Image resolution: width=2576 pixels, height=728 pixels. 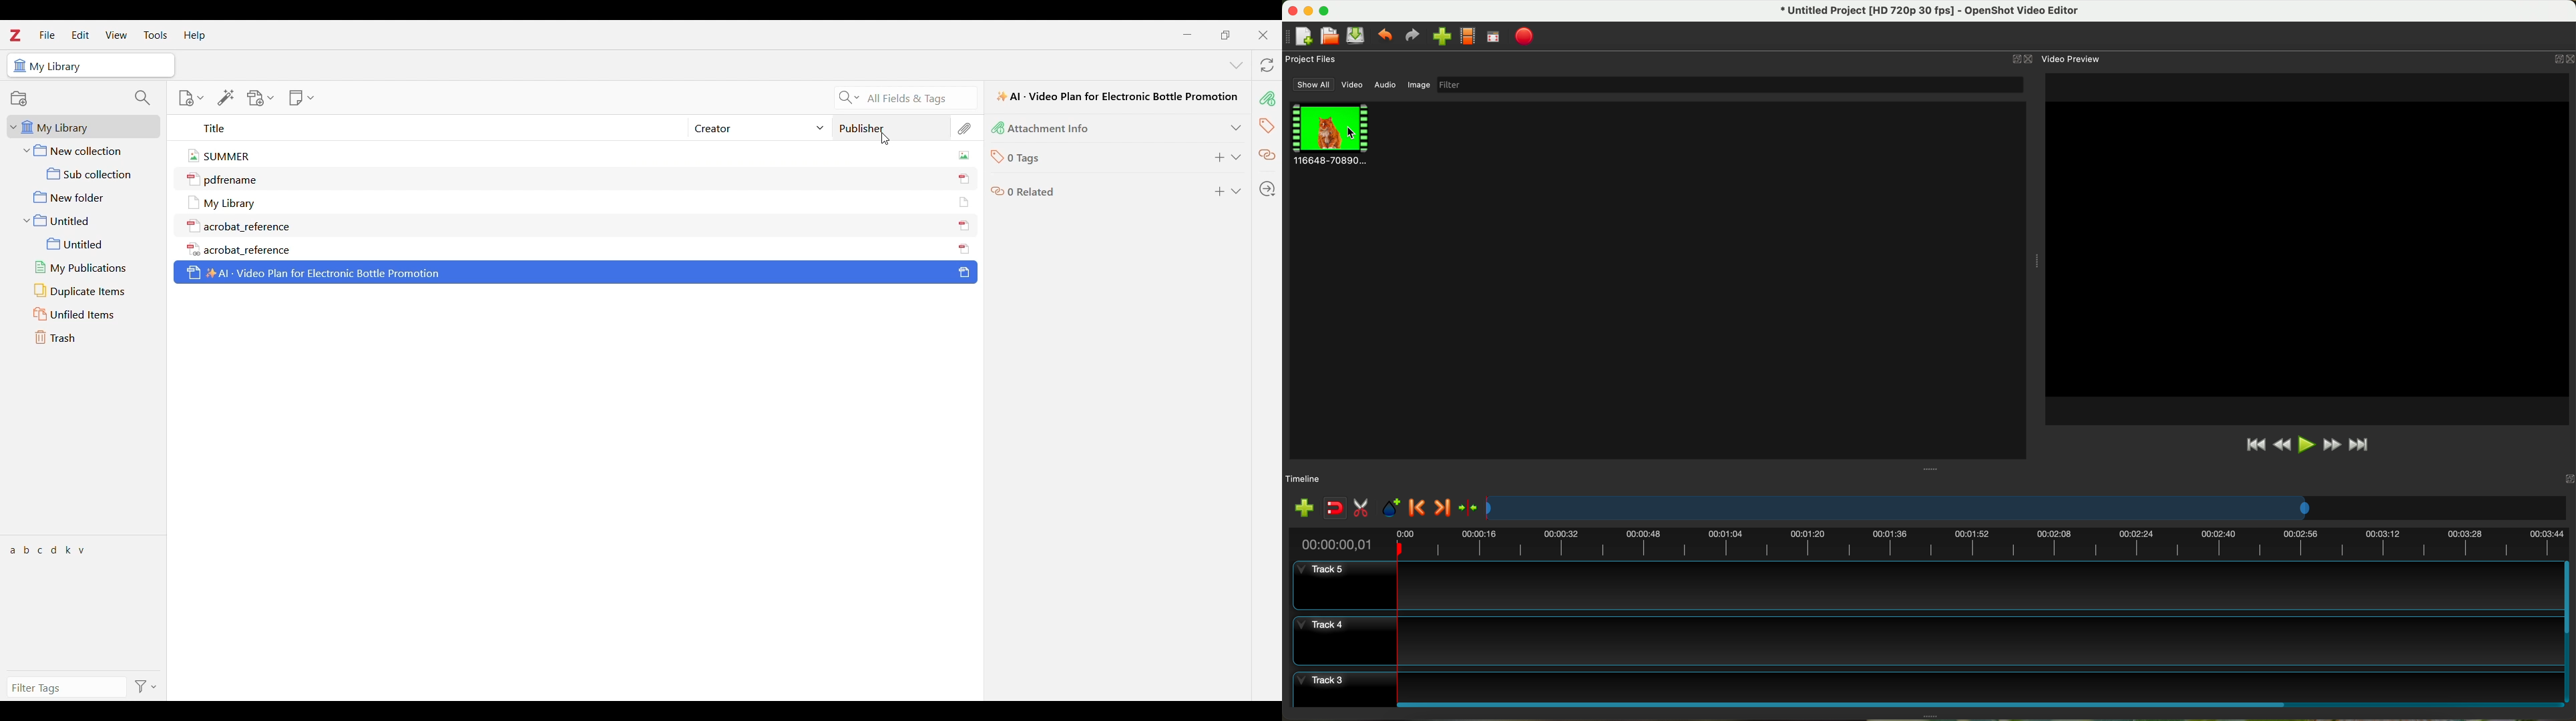 What do you see at coordinates (1265, 126) in the screenshot?
I see `Tags` at bounding box center [1265, 126].